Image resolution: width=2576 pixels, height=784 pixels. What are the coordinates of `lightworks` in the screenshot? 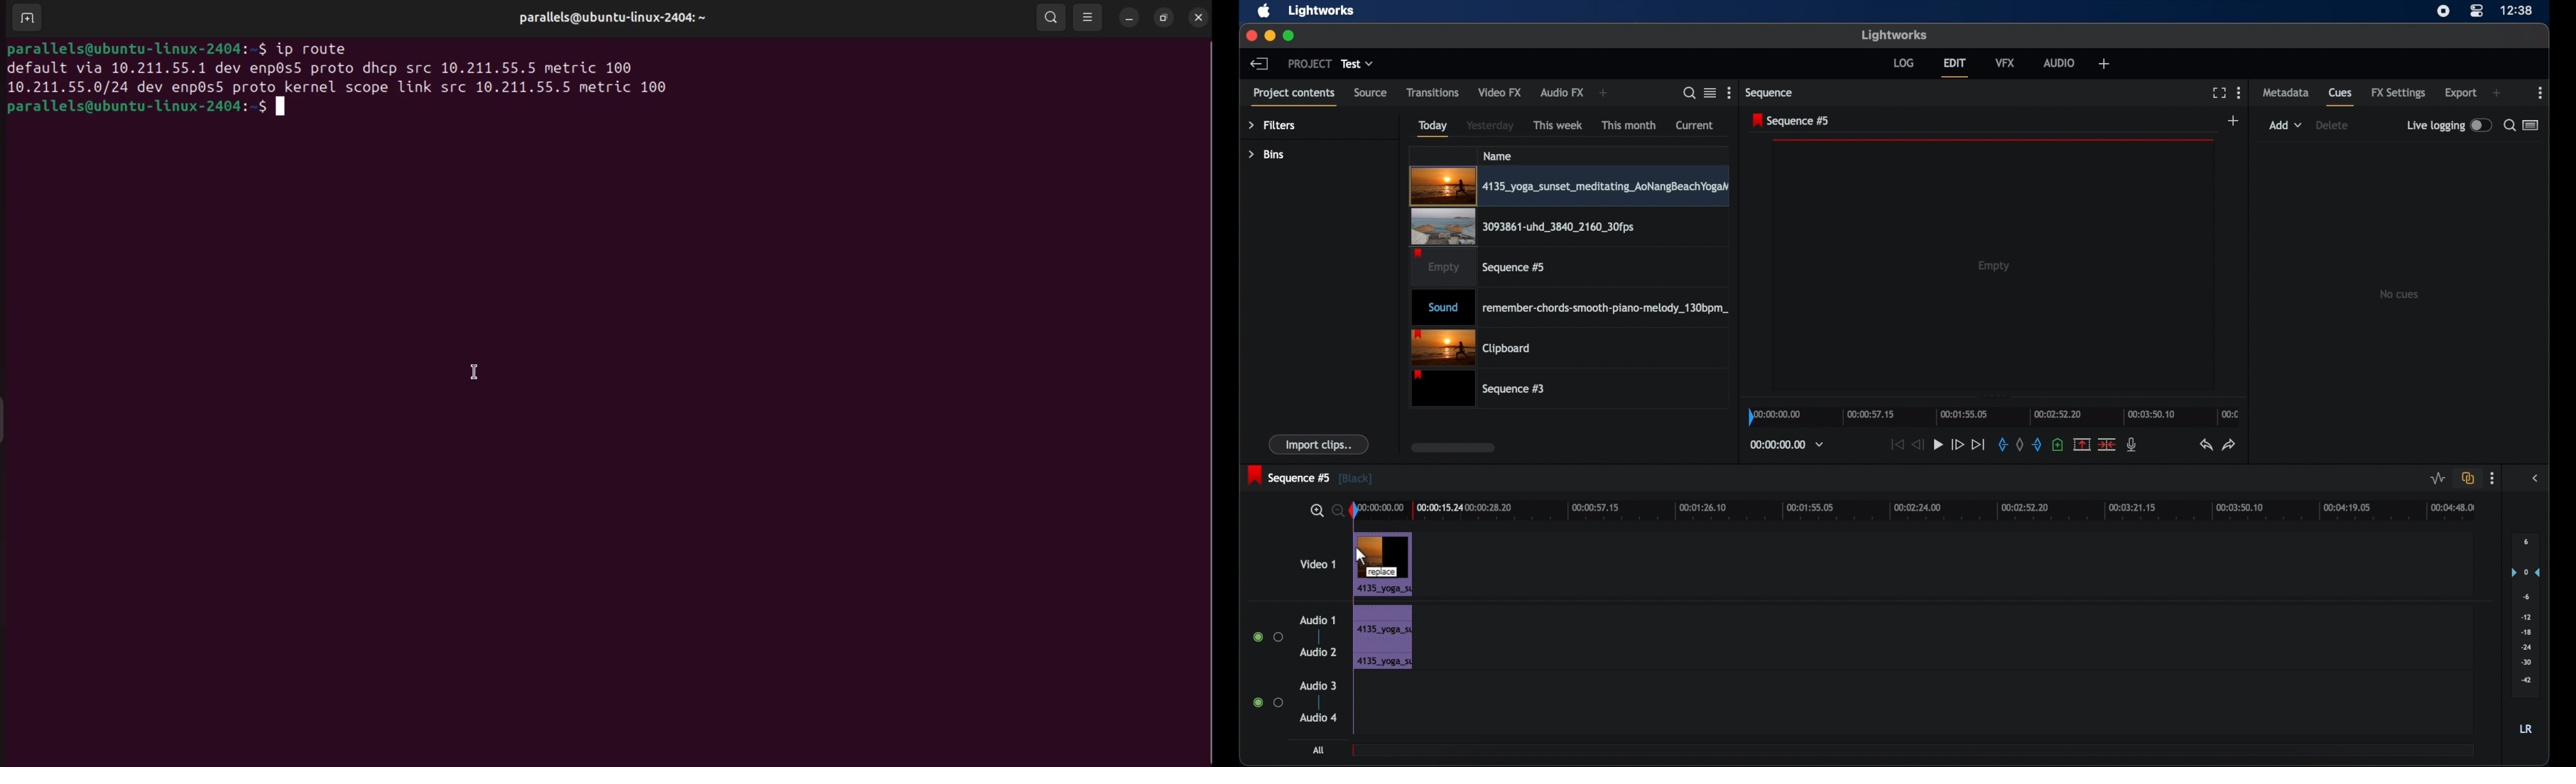 It's located at (1894, 35).